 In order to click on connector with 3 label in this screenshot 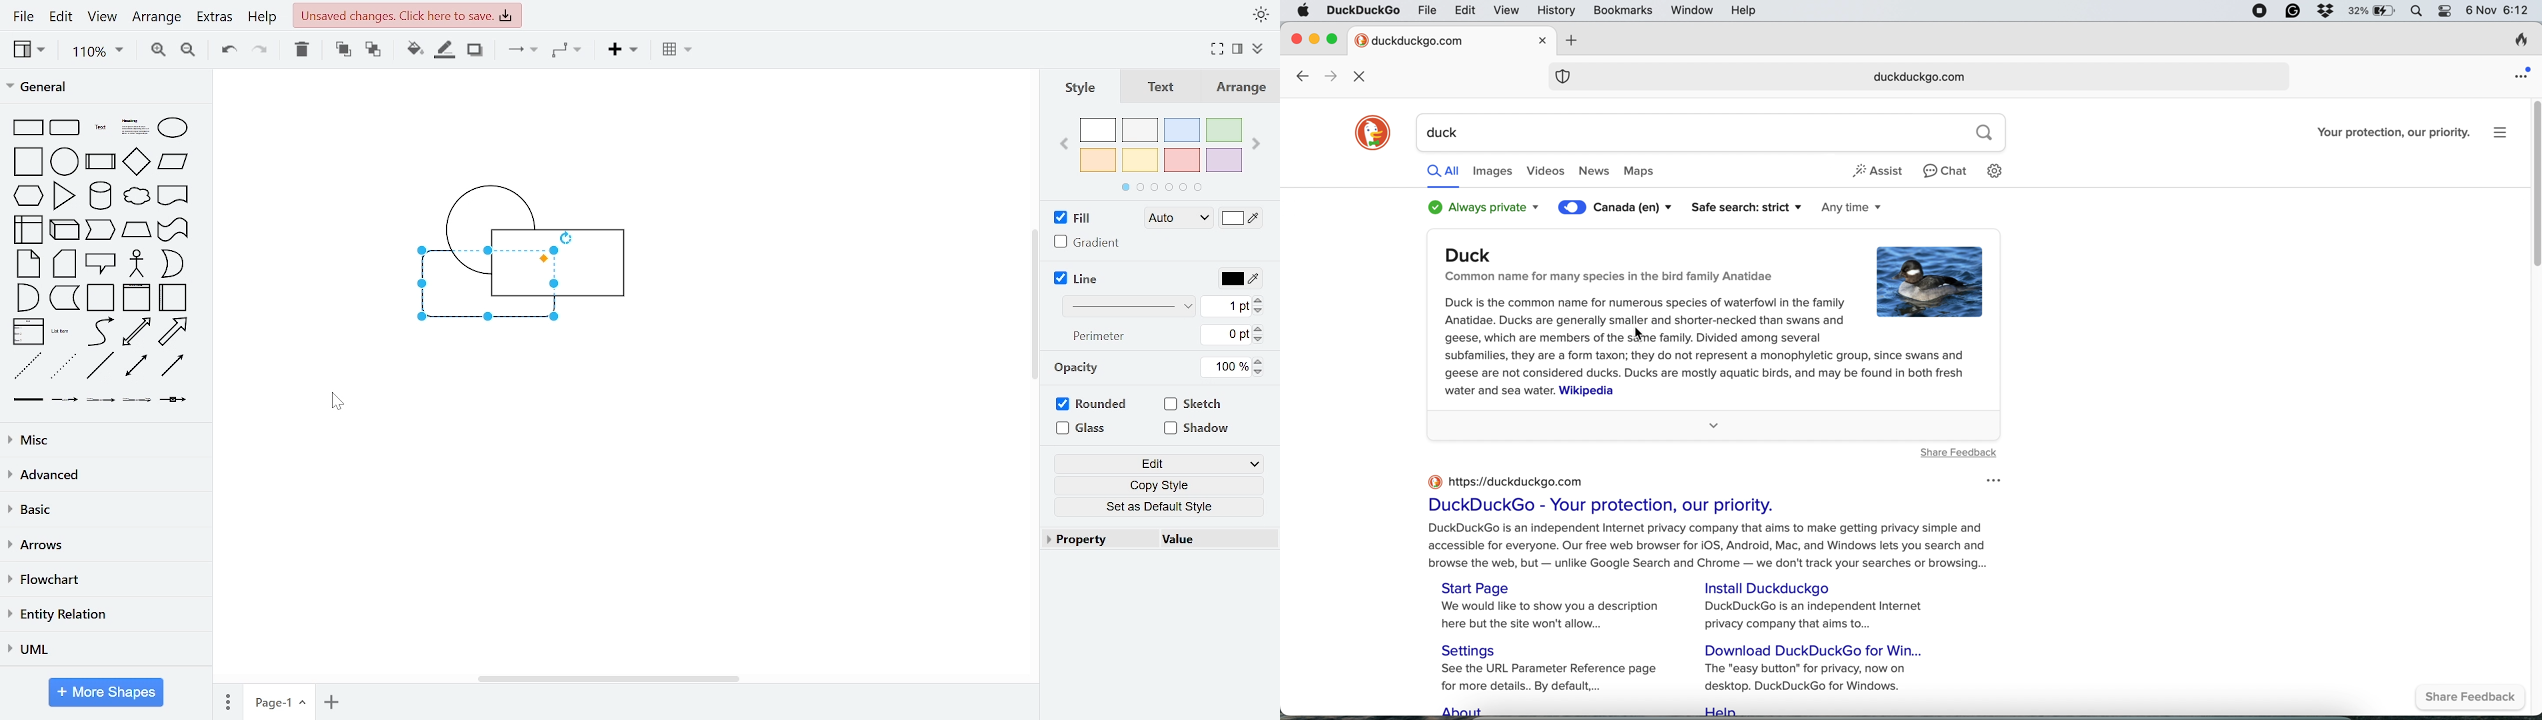, I will do `click(139, 401)`.